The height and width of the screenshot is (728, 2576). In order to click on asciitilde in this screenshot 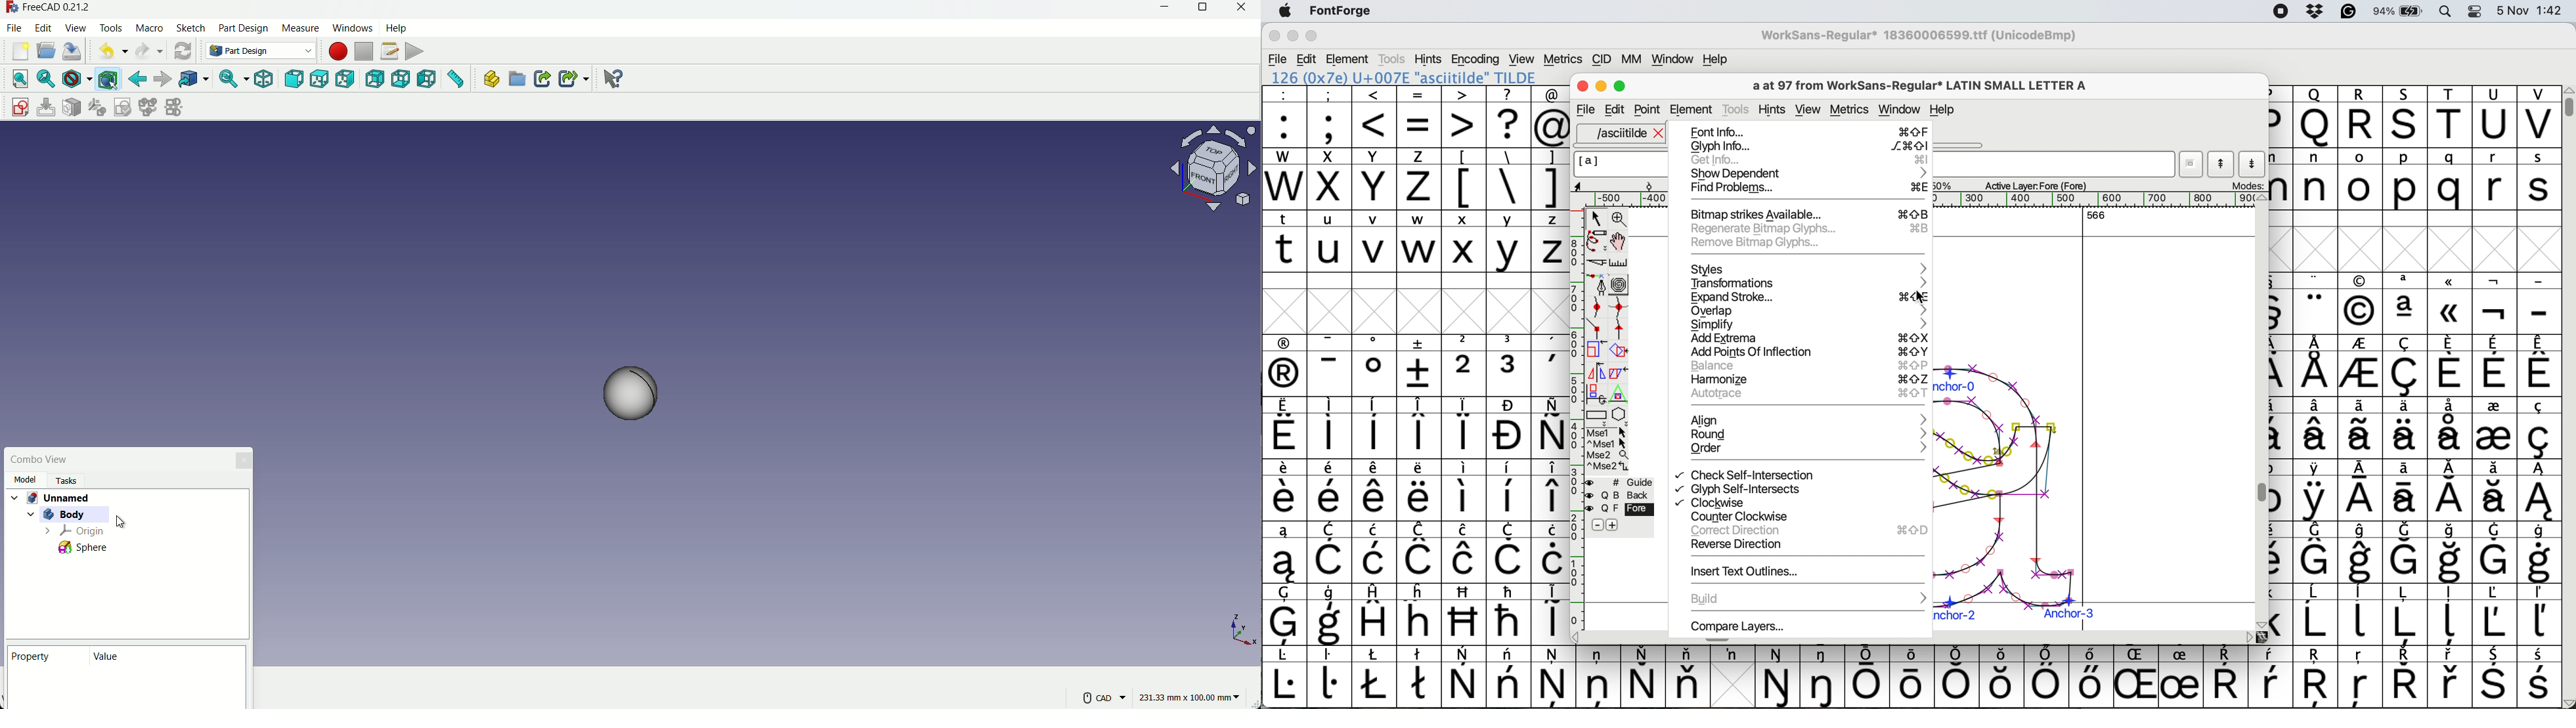, I will do `click(1628, 133)`.